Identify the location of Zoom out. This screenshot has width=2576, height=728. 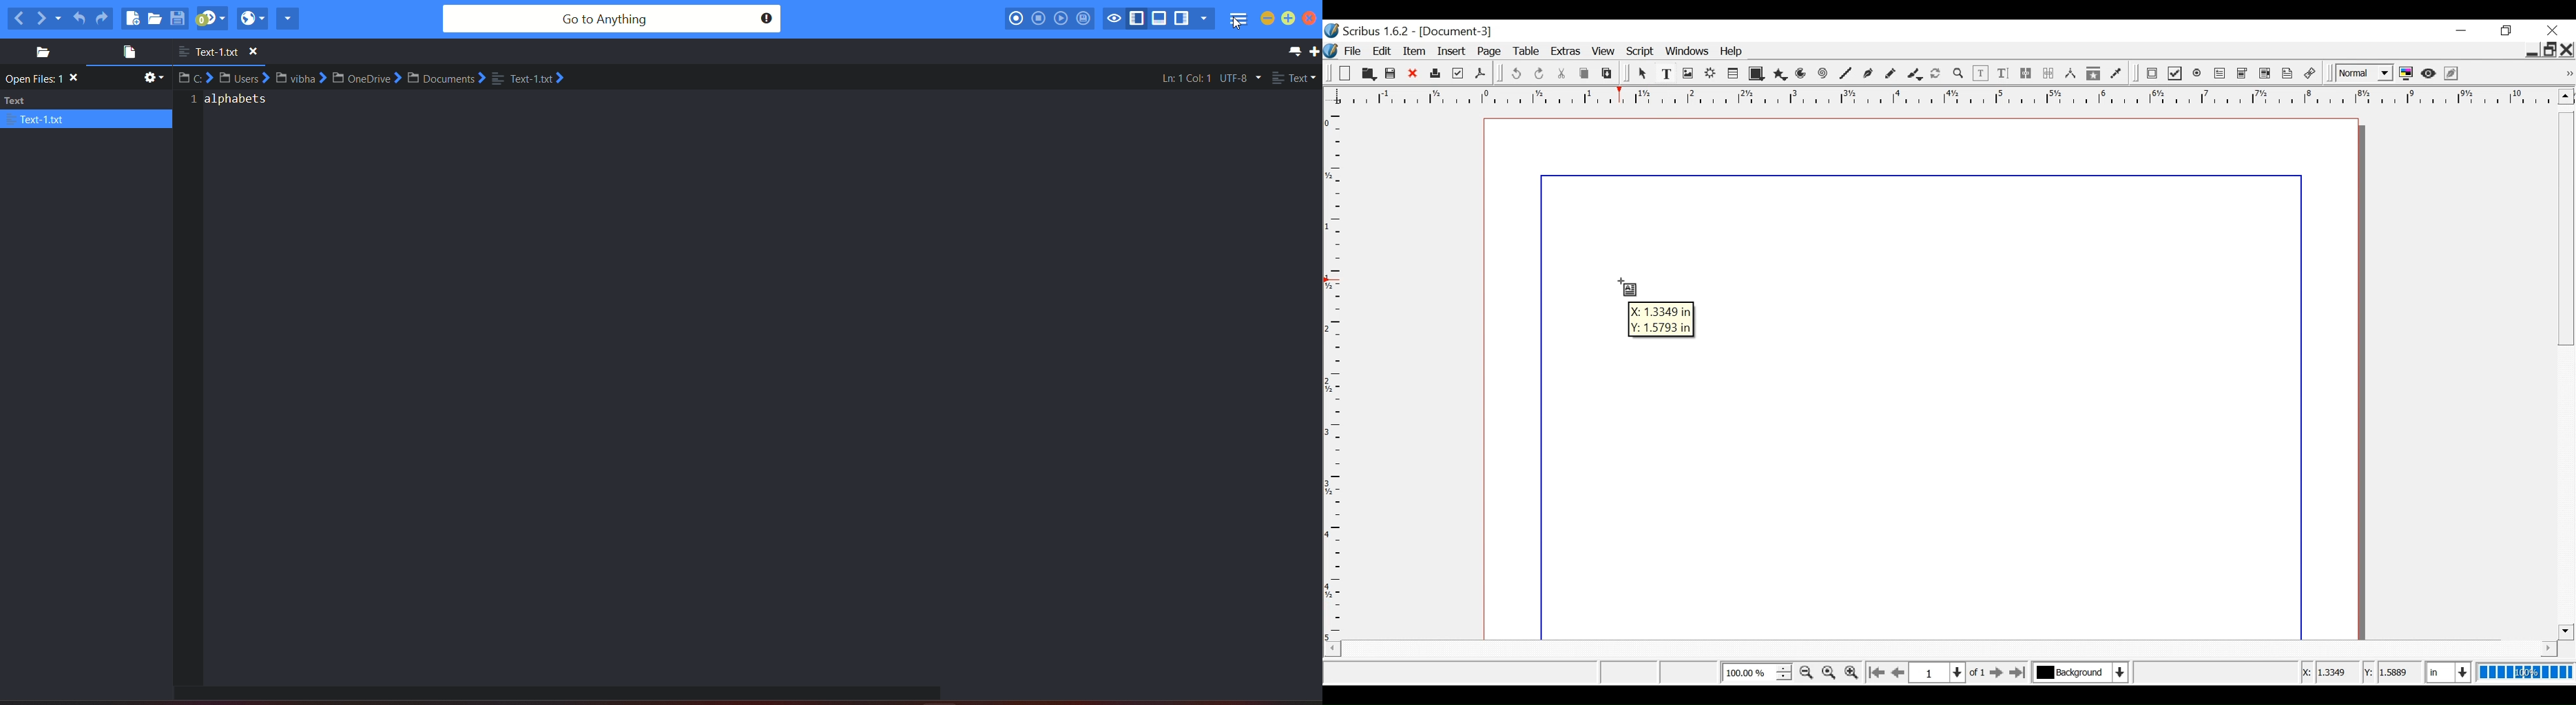
(1806, 672).